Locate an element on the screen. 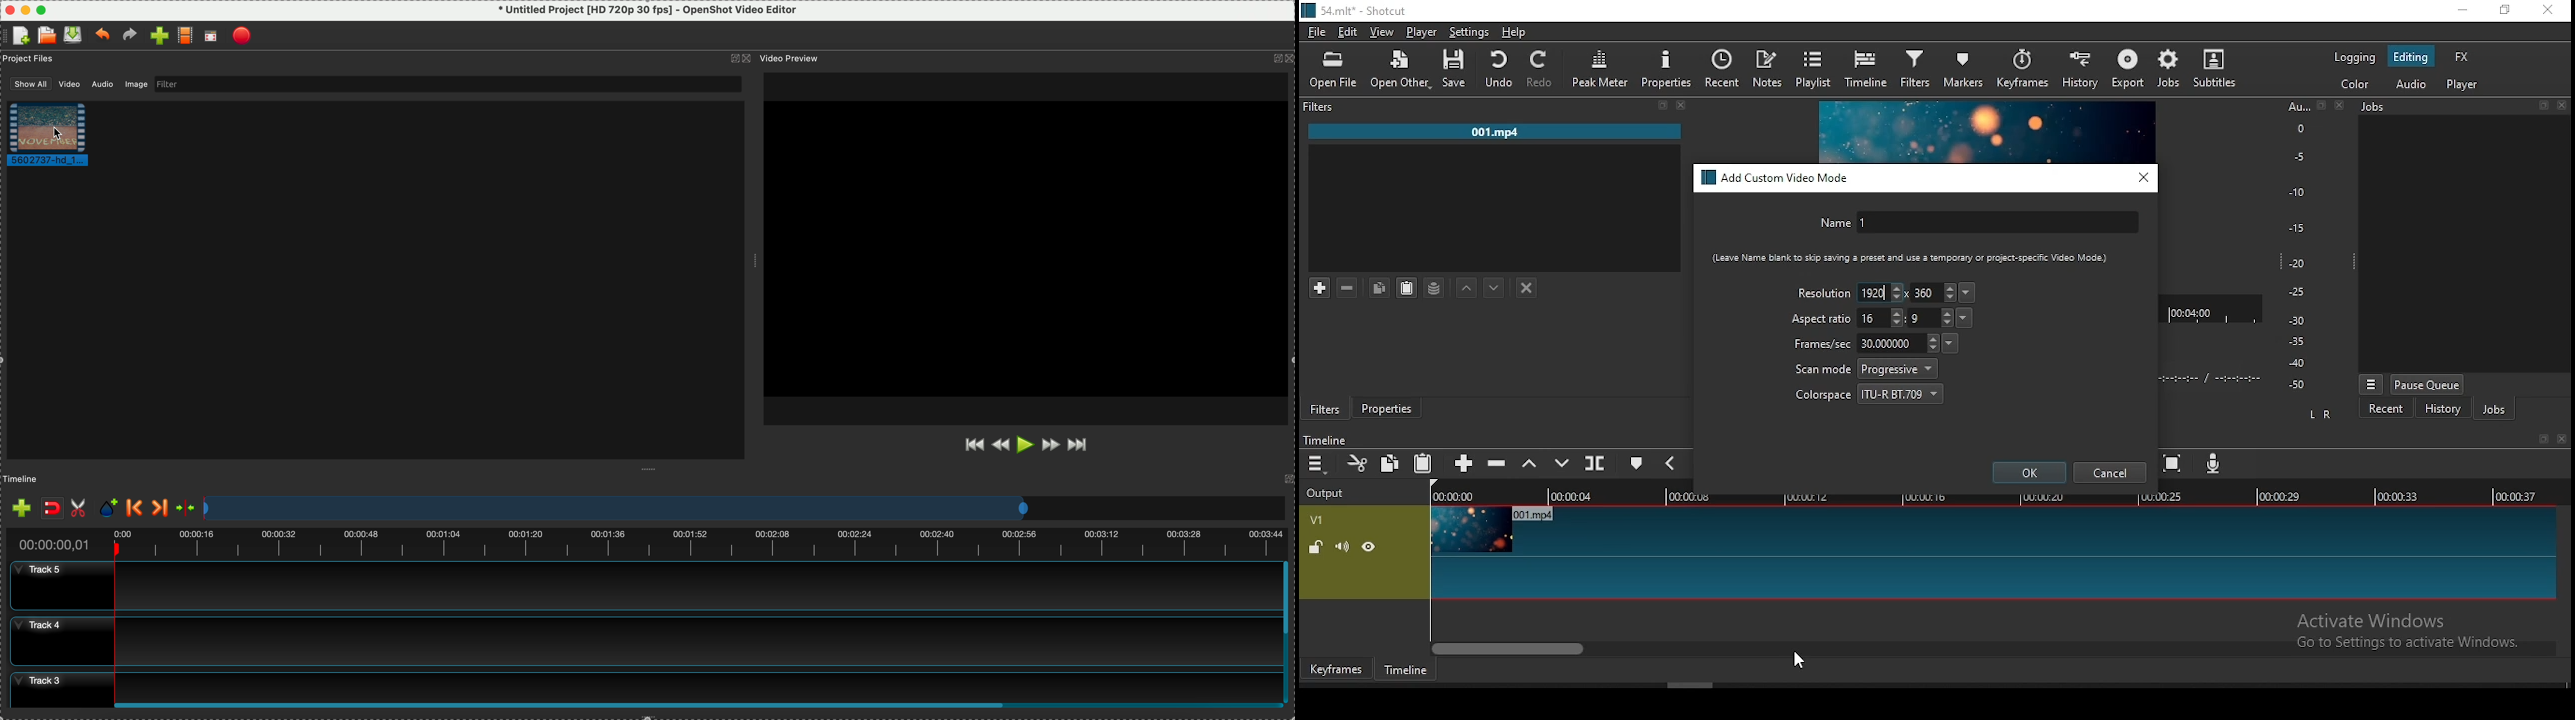 Image resolution: width=2576 pixels, height=728 pixels. editing is located at coordinates (2411, 57).